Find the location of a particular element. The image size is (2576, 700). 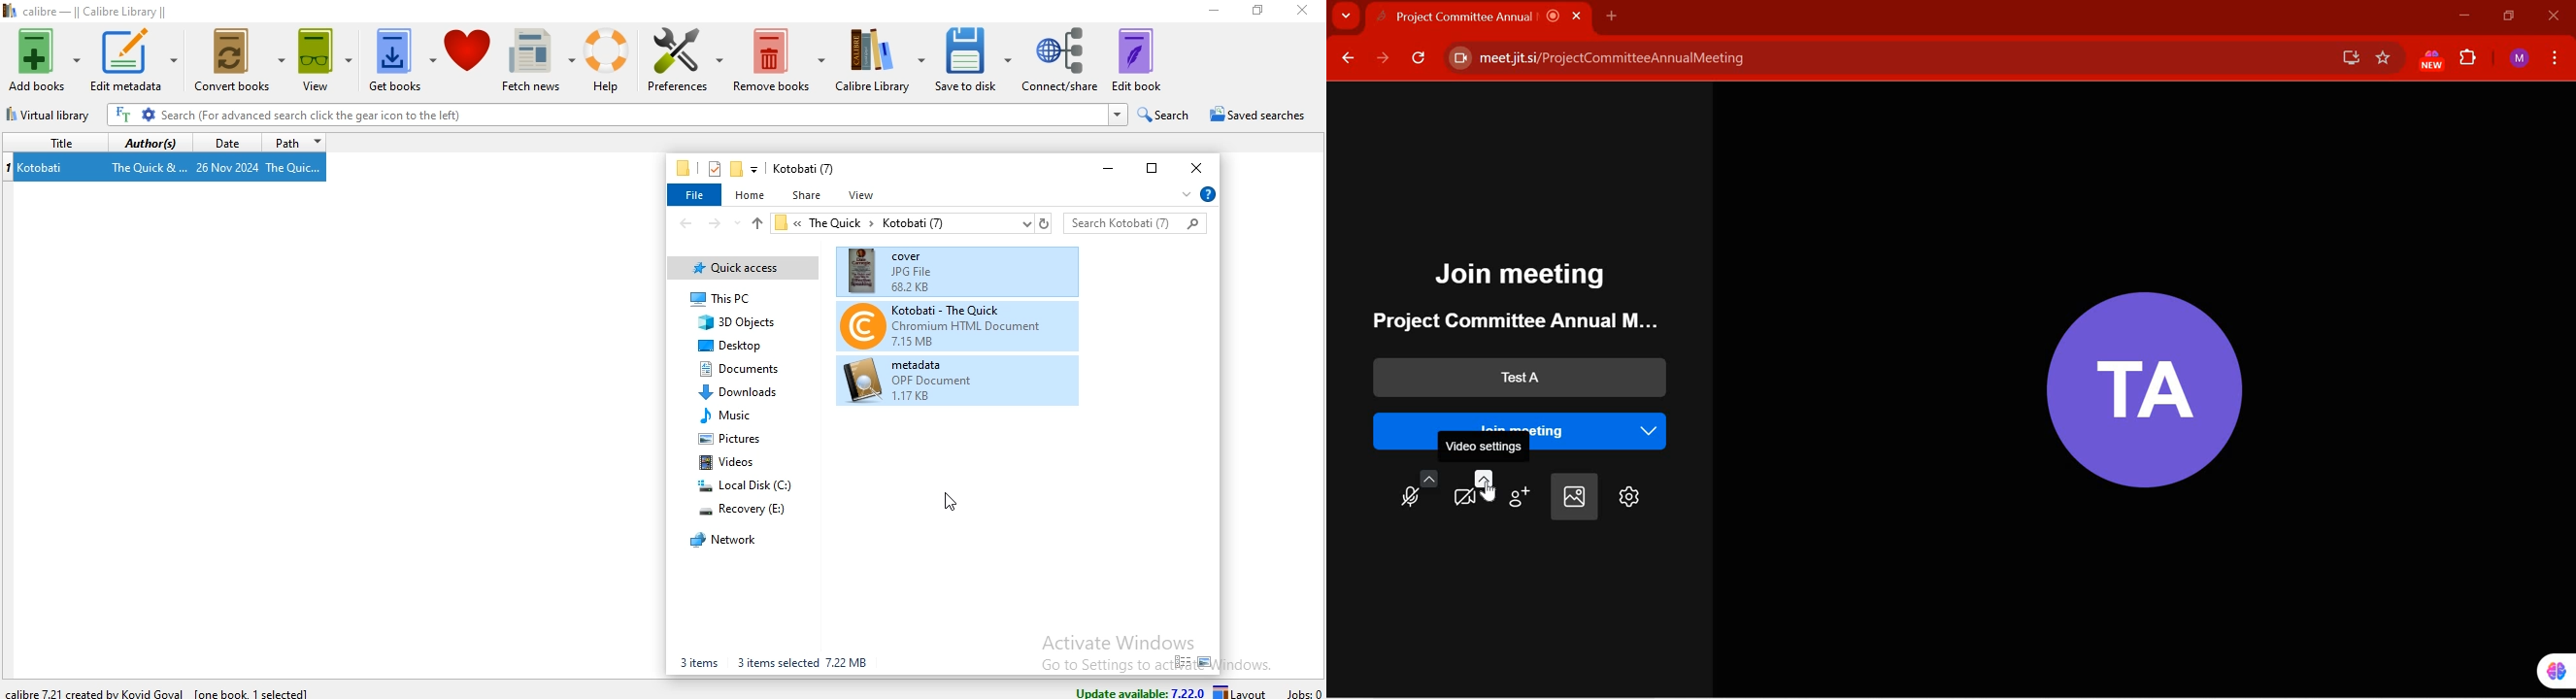

save to disk is located at coordinates (974, 58).